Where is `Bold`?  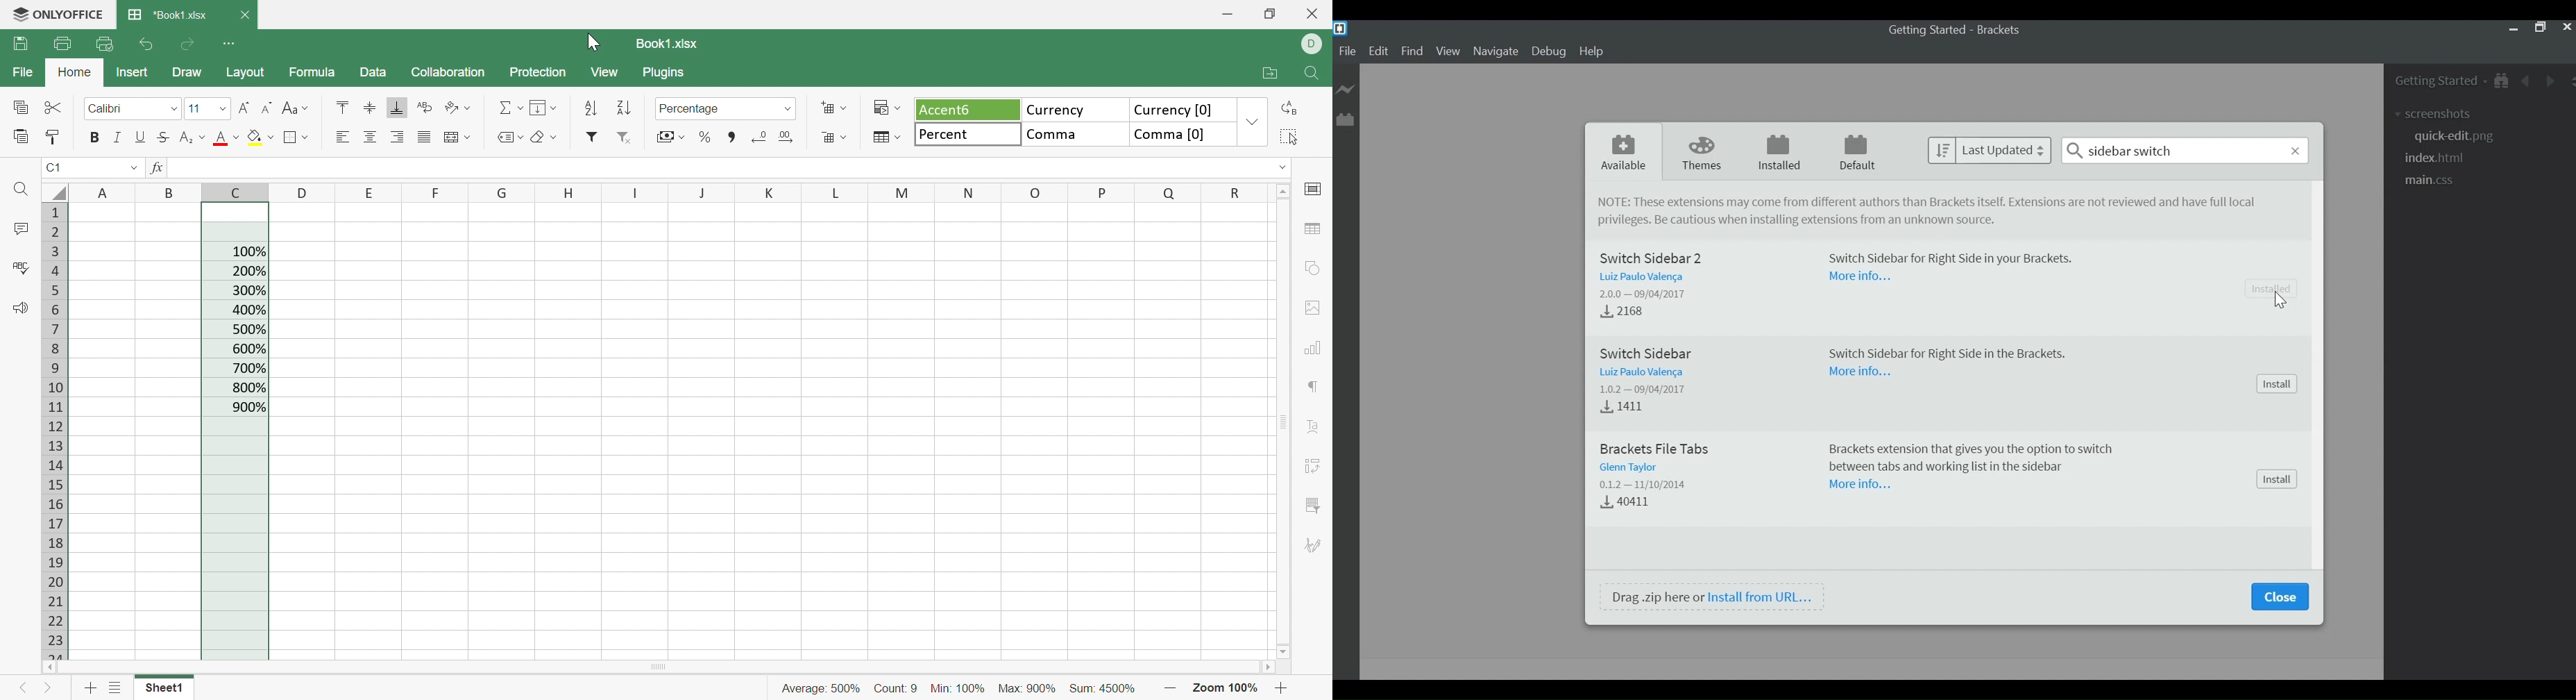
Bold is located at coordinates (97, 140).